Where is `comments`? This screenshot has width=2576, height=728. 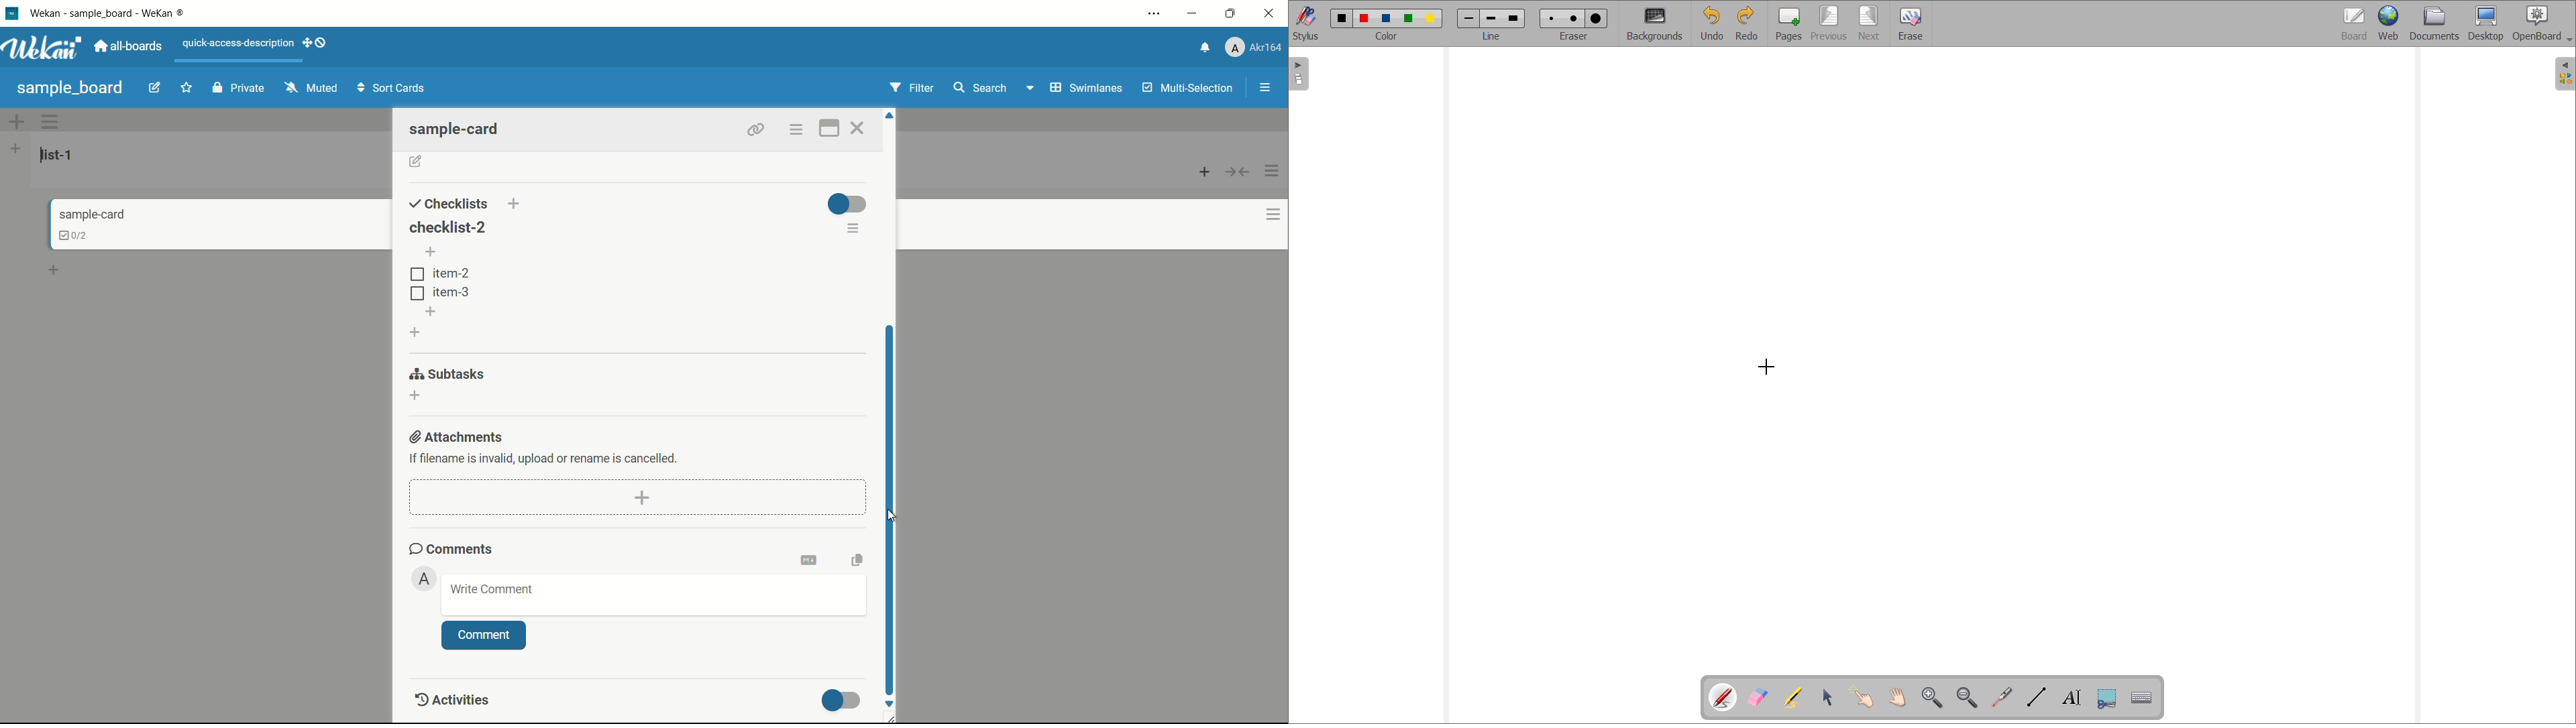 comments is located at coordinates (451, 549).